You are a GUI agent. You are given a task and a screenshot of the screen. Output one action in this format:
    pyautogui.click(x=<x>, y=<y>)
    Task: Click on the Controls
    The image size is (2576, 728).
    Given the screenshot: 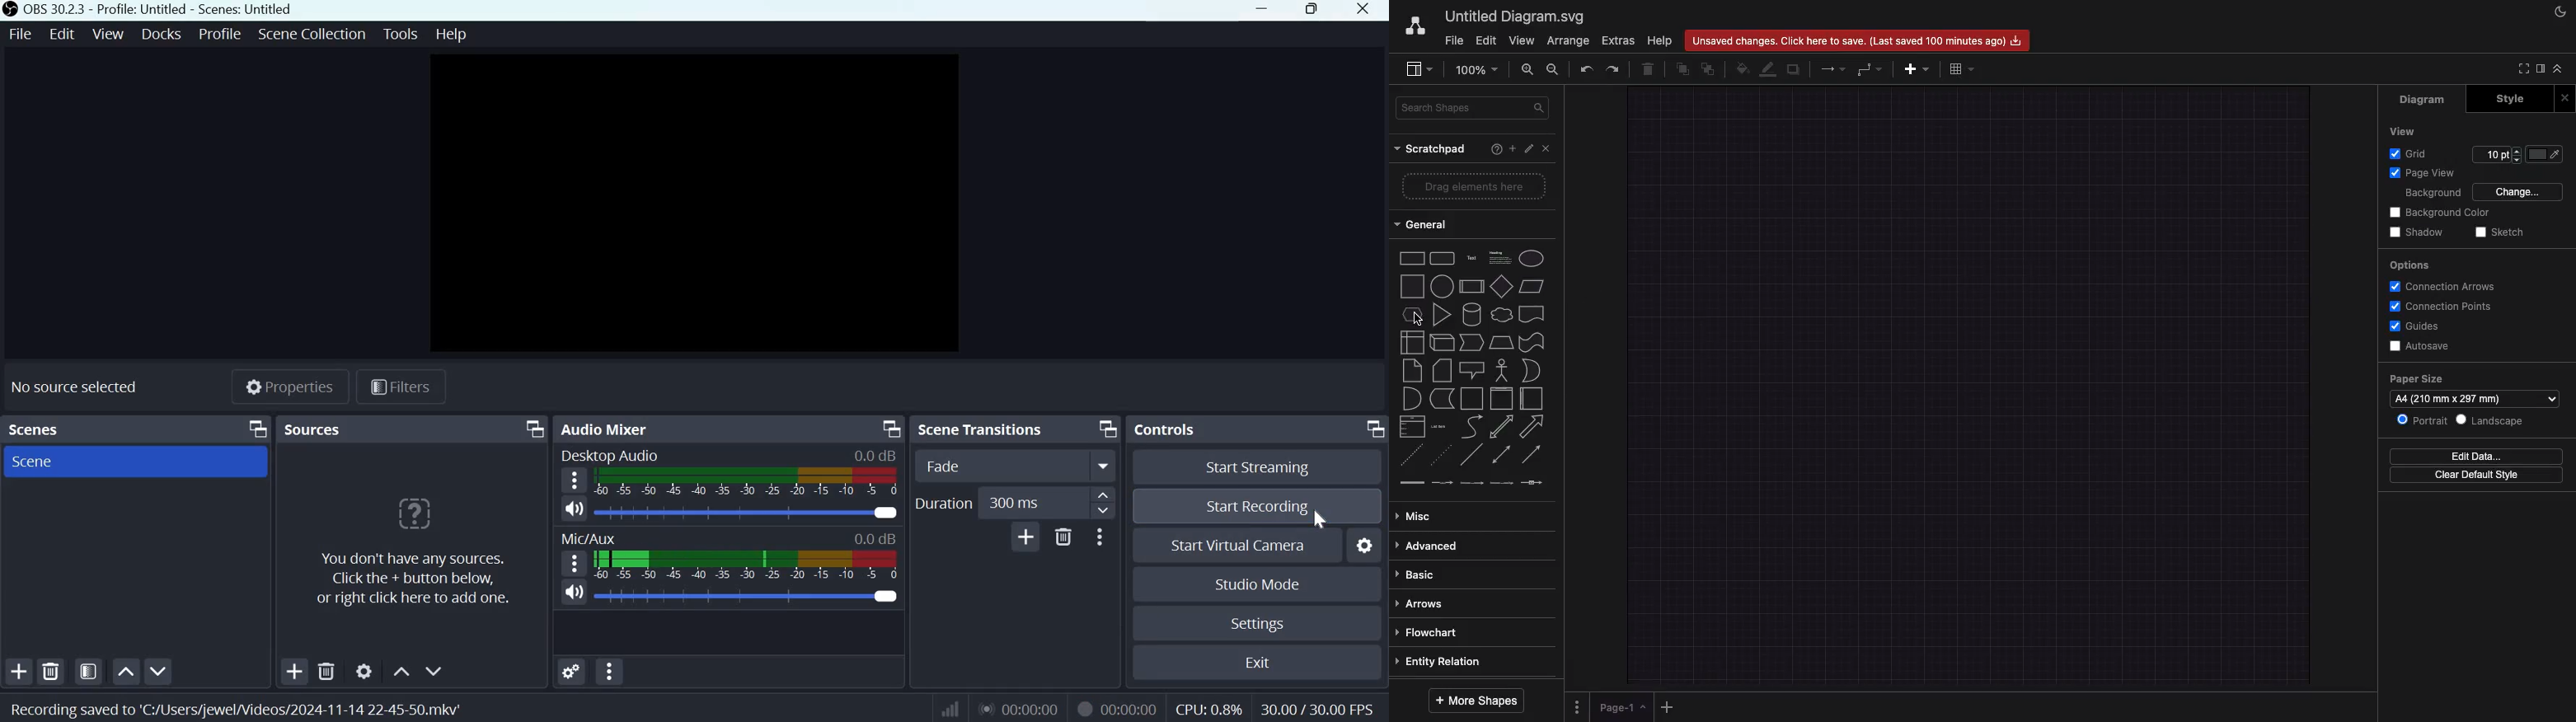 What is the action you would take?
    pyautogui.click(x=1174, y=428)
    